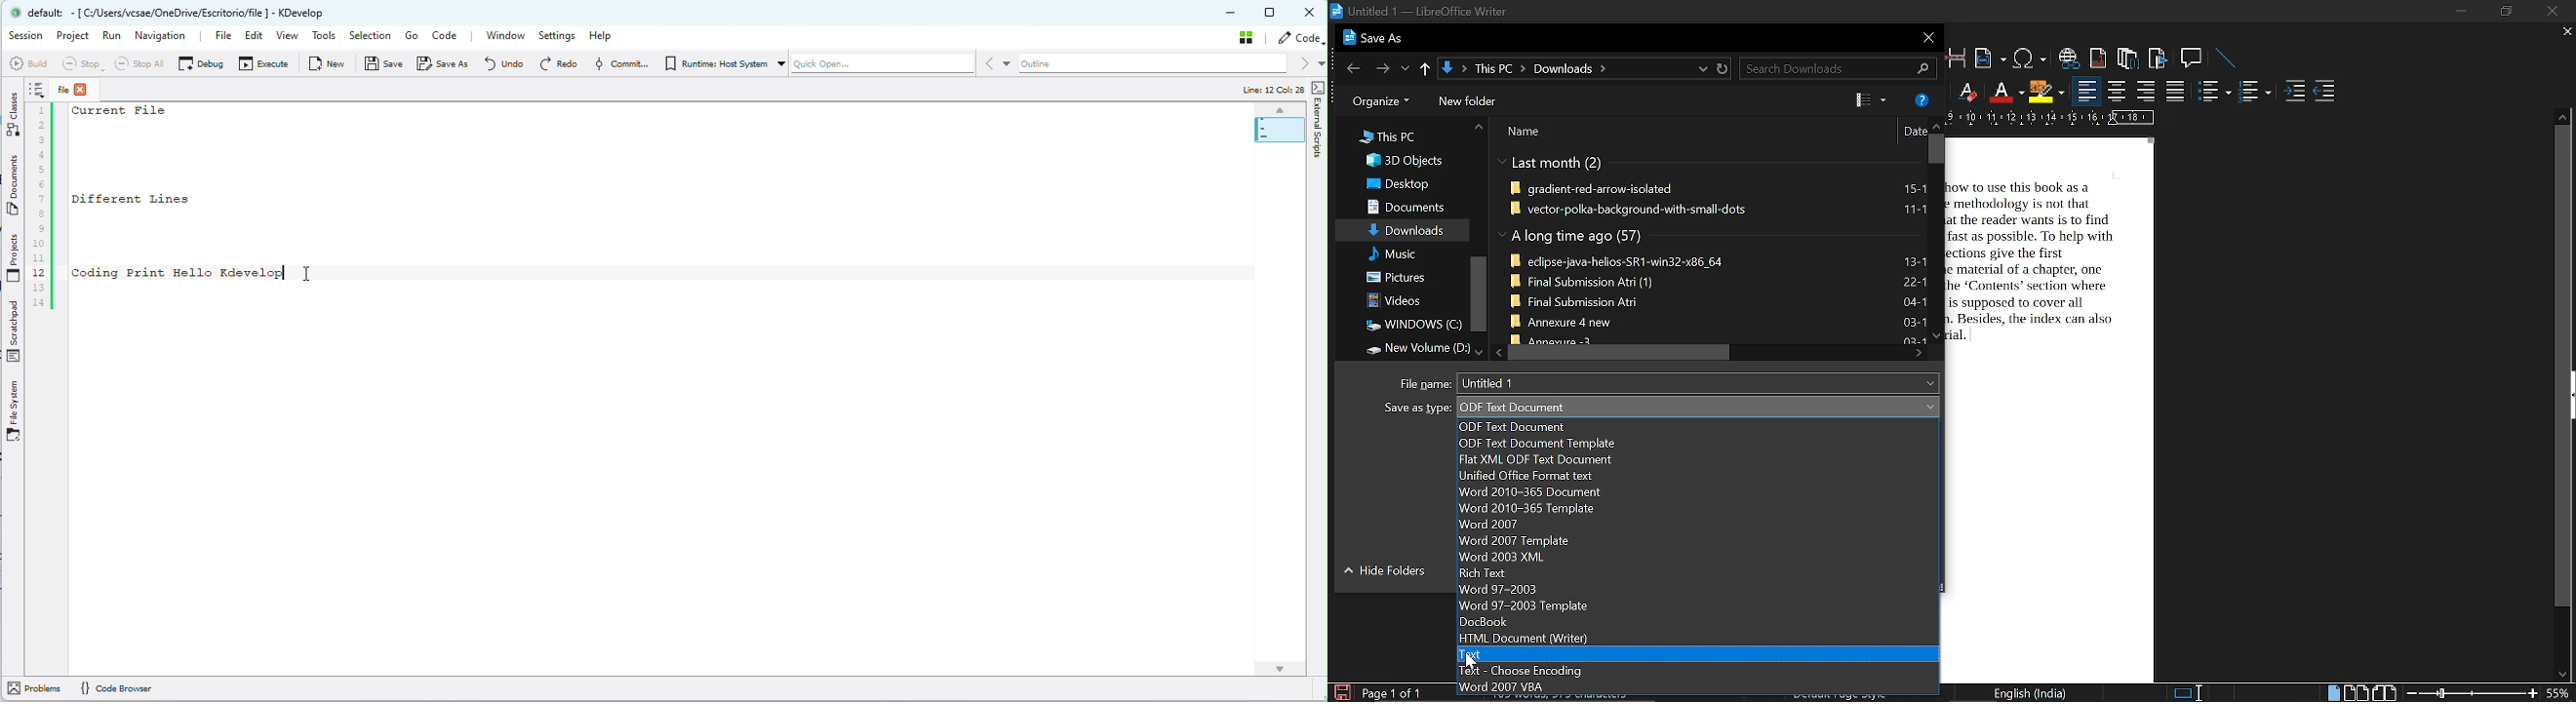 The image size is (2576, 728). What do you see at coordinates (1922, 98) in the screenshot?
I see `help` at bounding box center [1922, 98].